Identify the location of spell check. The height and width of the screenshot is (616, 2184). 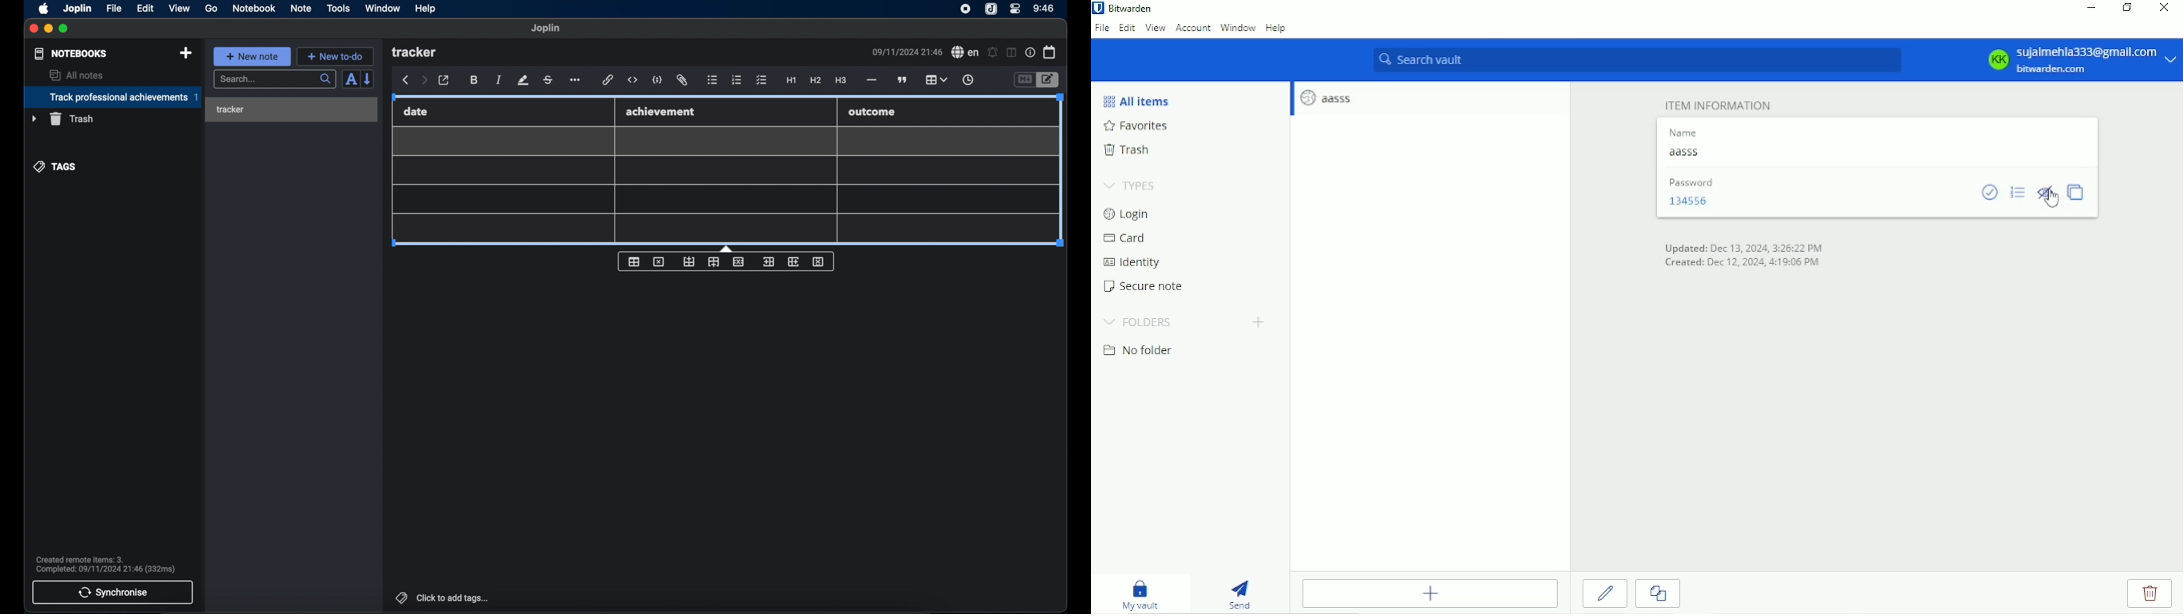
(965, 52).